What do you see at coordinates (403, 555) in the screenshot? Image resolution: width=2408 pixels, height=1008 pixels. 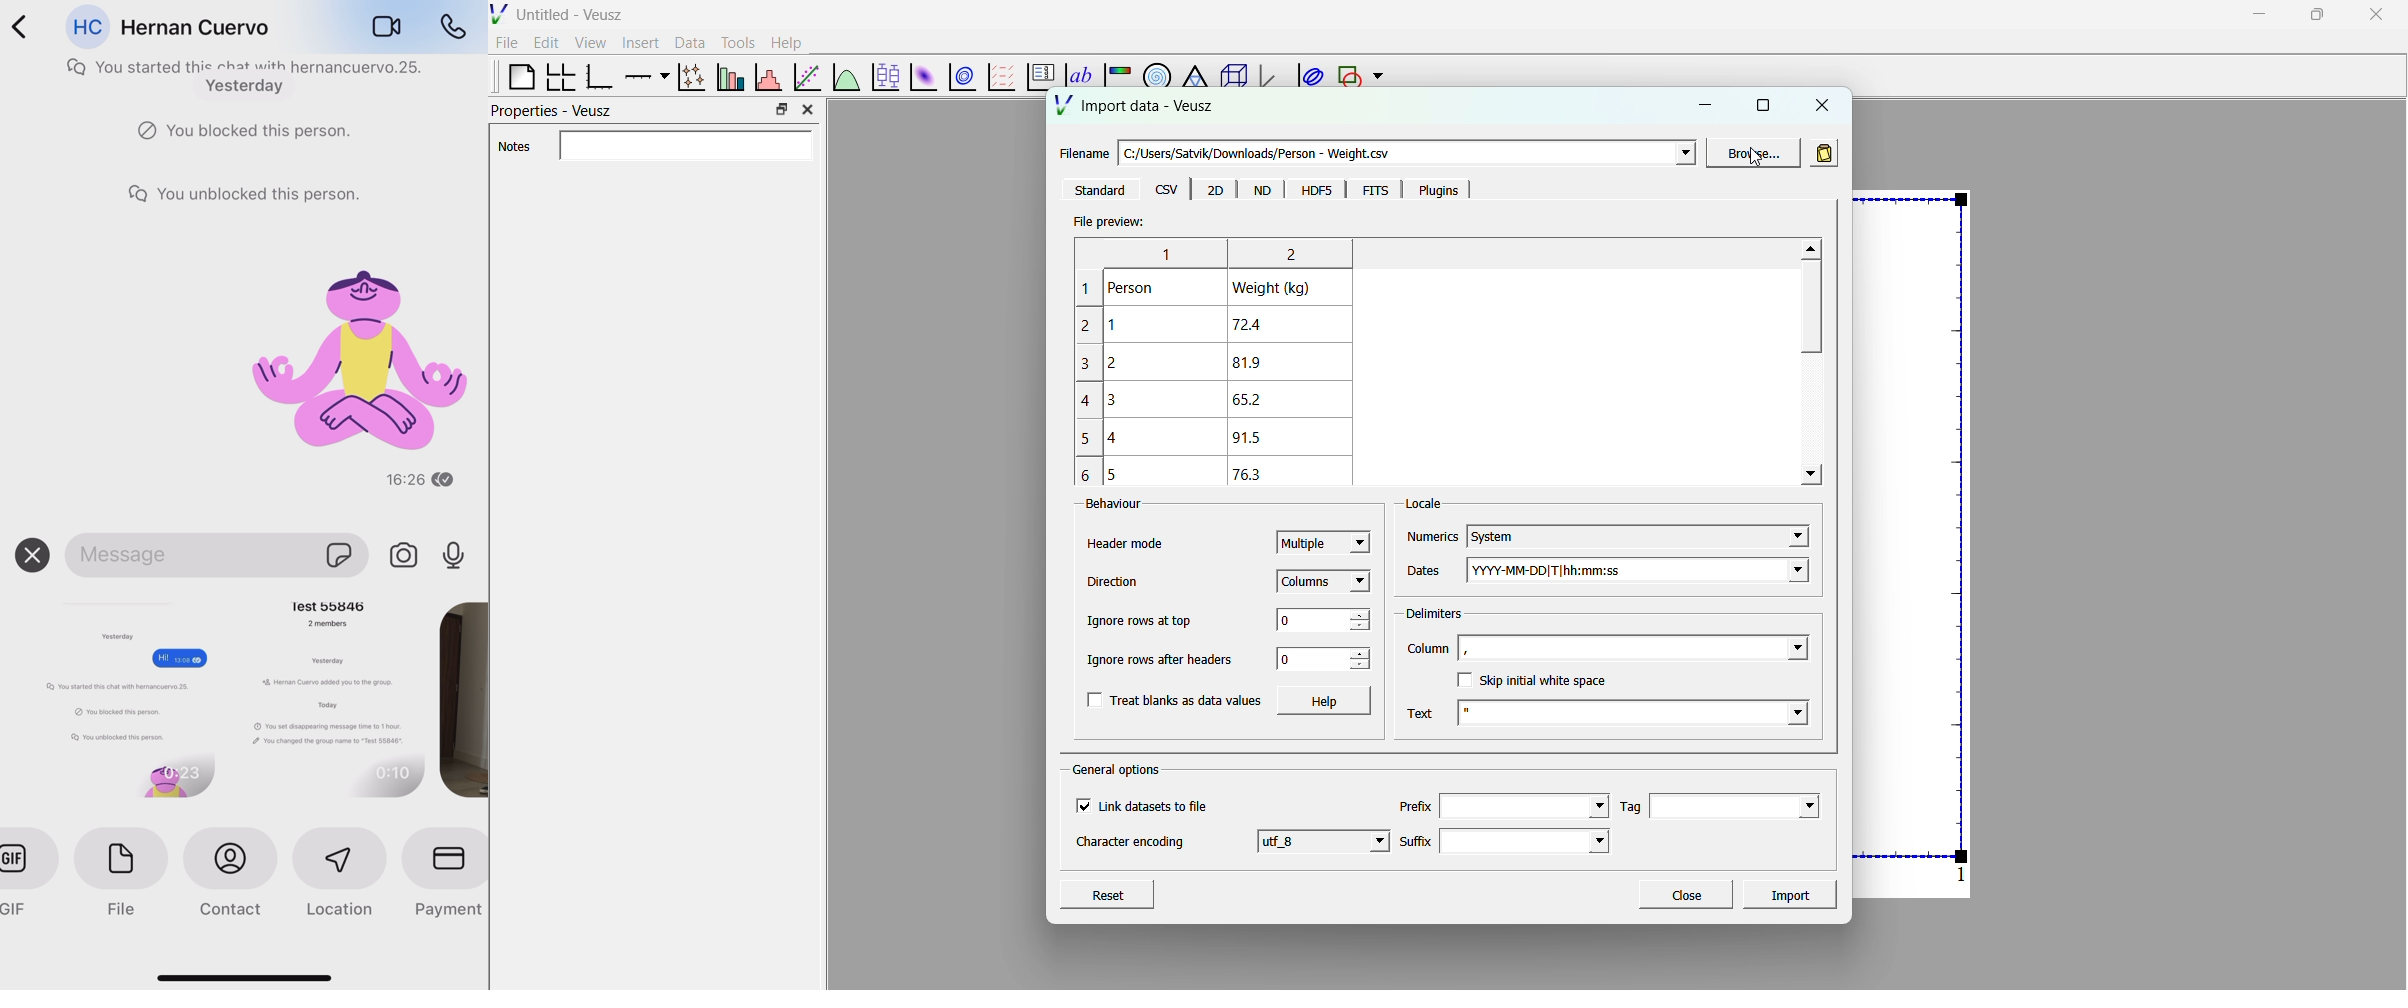 I see `camera` at bounding box center [403, 555].